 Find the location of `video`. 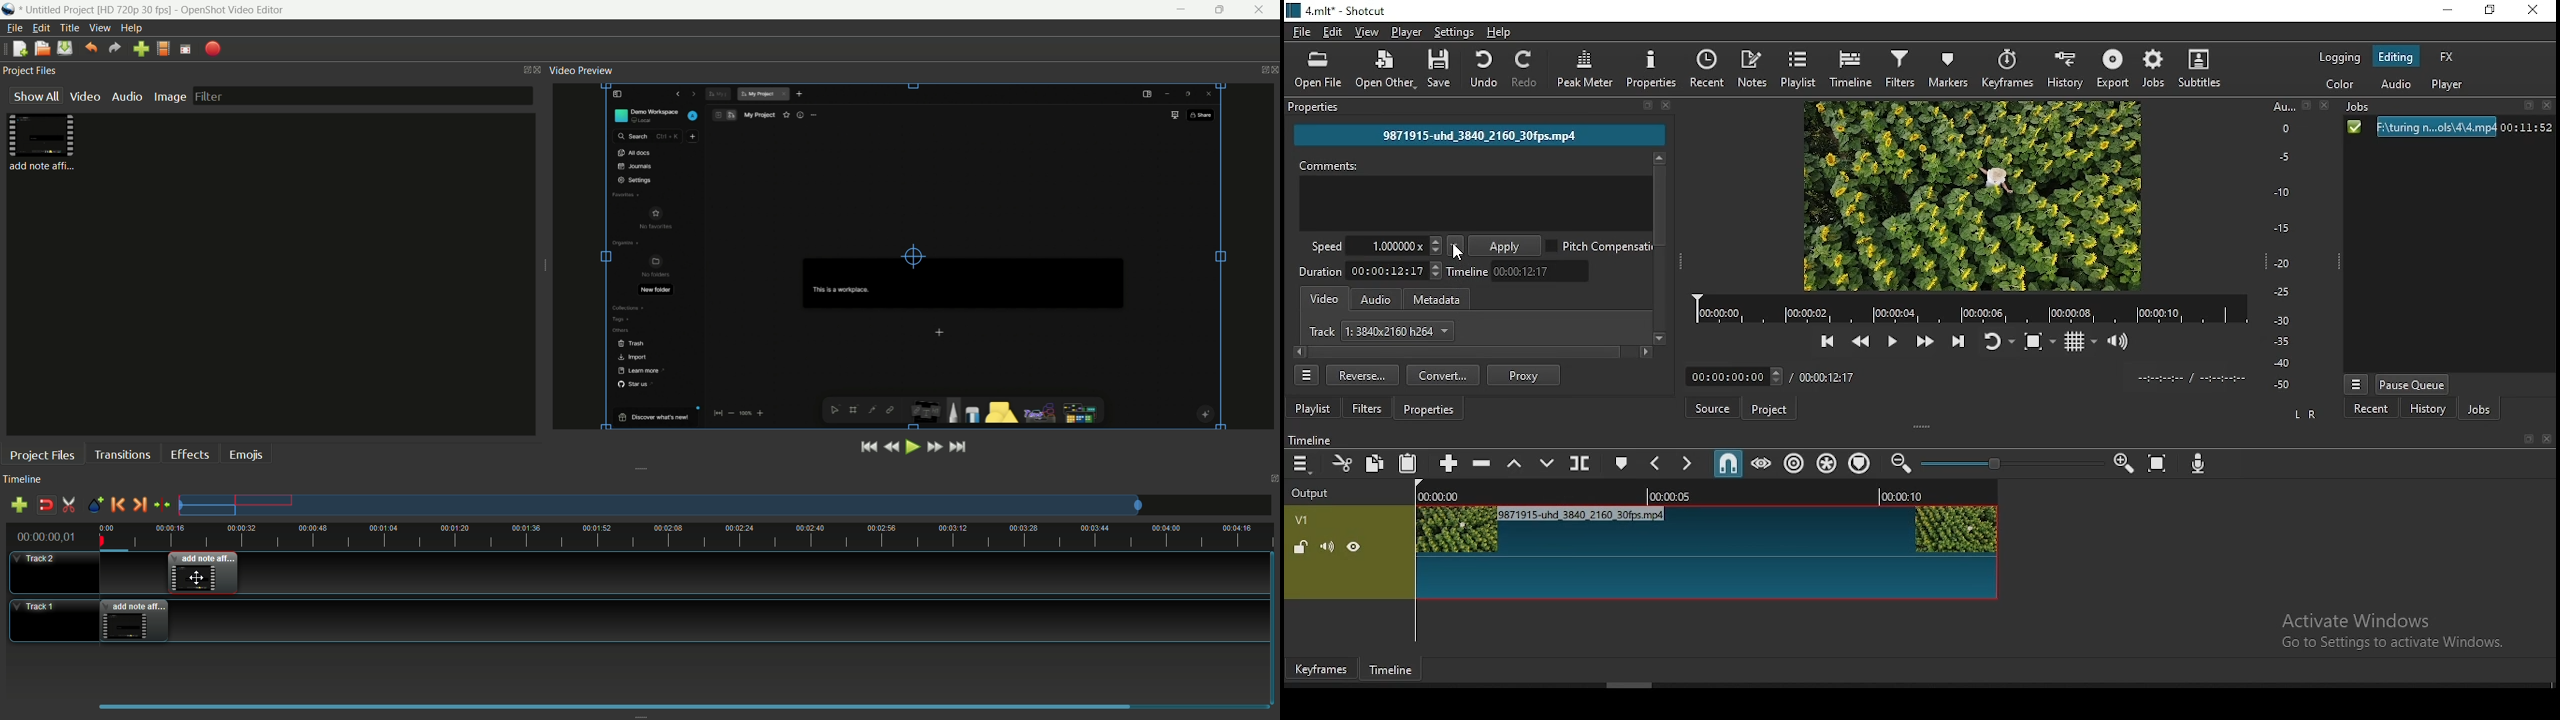

video is located at coordinates (1322, 297).